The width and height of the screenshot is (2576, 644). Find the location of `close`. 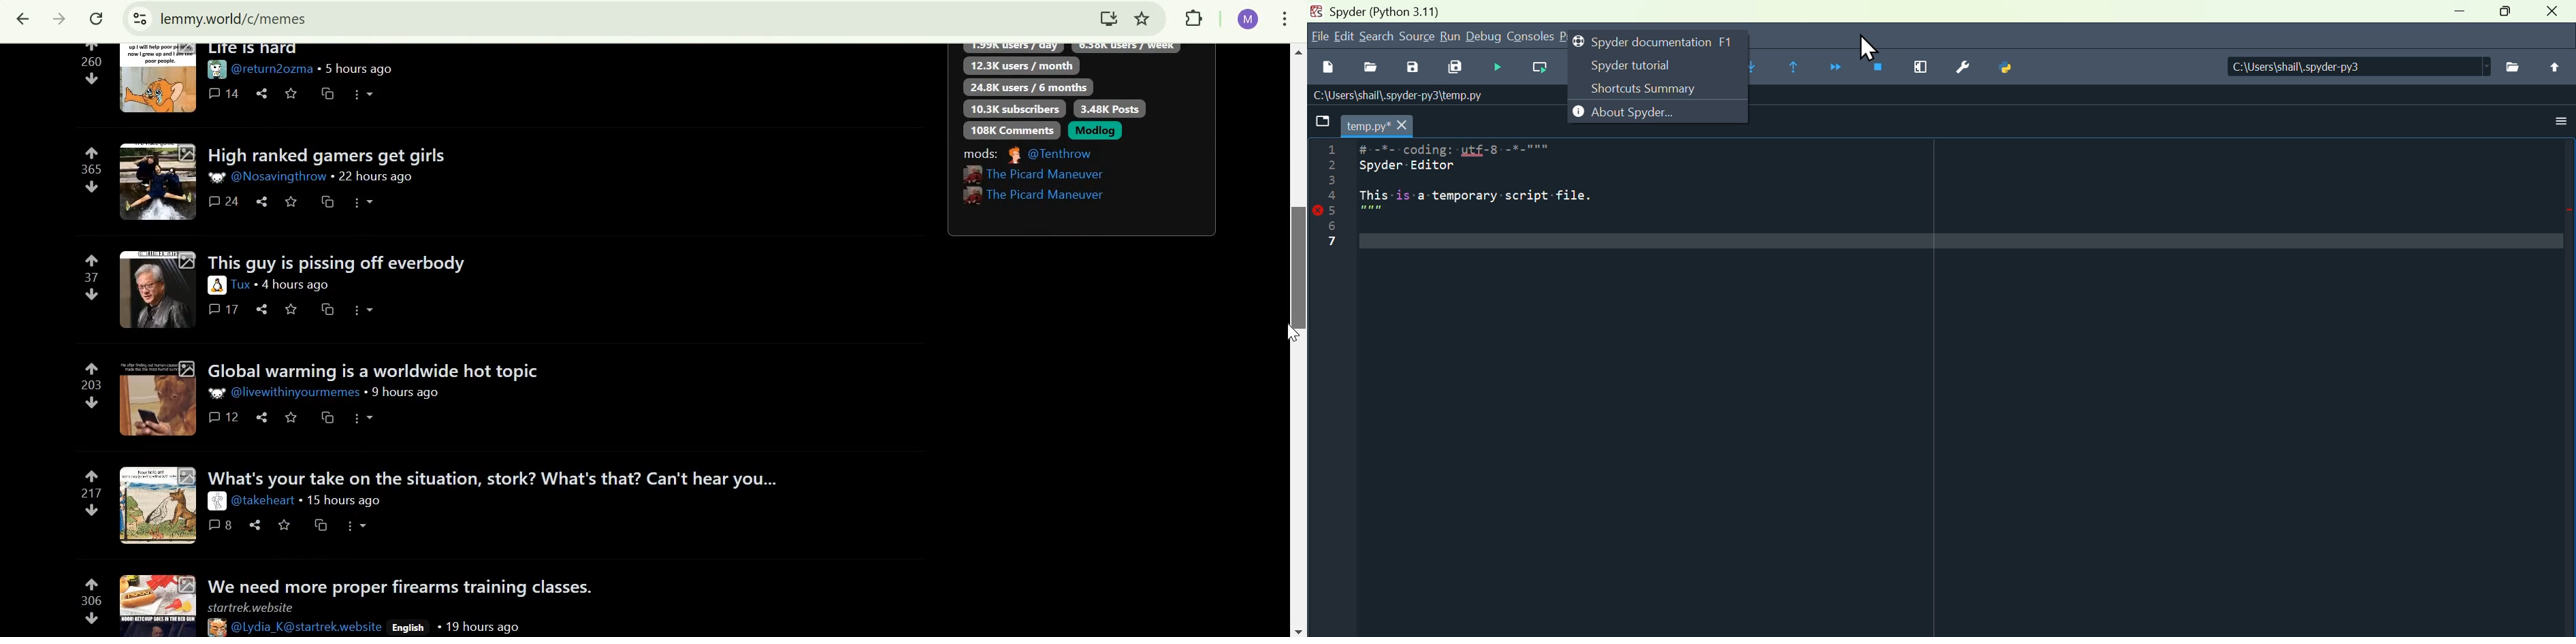

close is located at coordinates (2556, 12).